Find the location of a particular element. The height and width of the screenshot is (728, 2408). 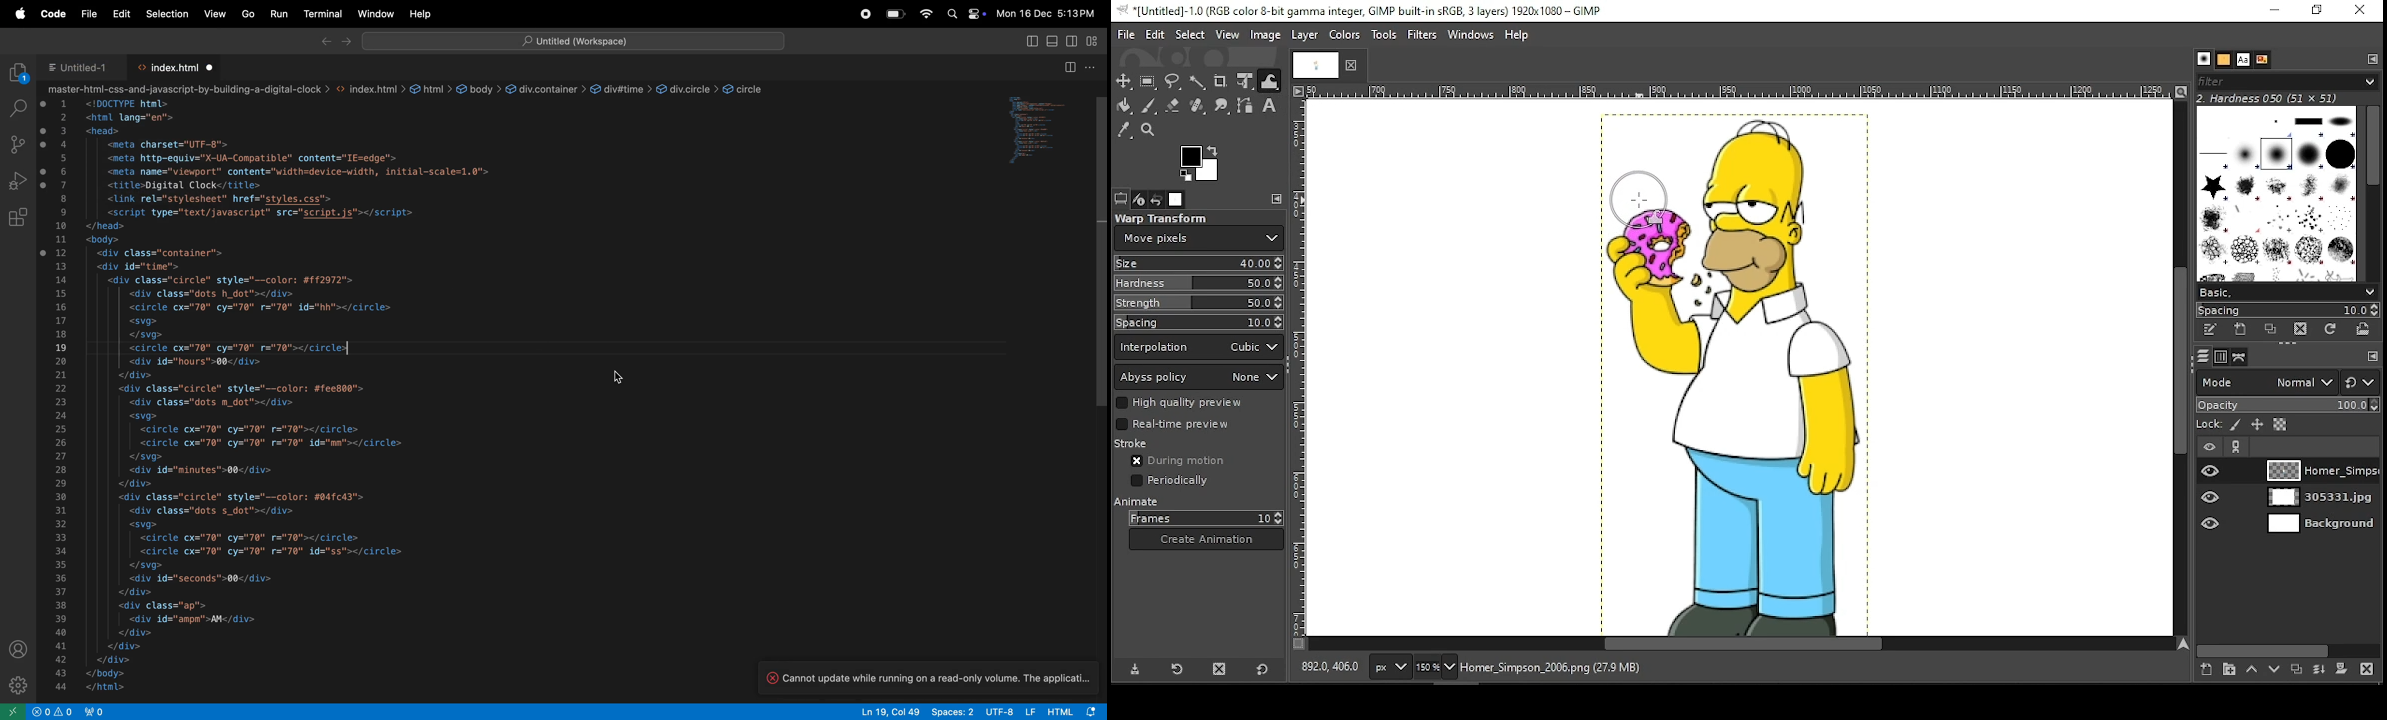

Ln 19, Col 49 is located at coordinates (890, 711).